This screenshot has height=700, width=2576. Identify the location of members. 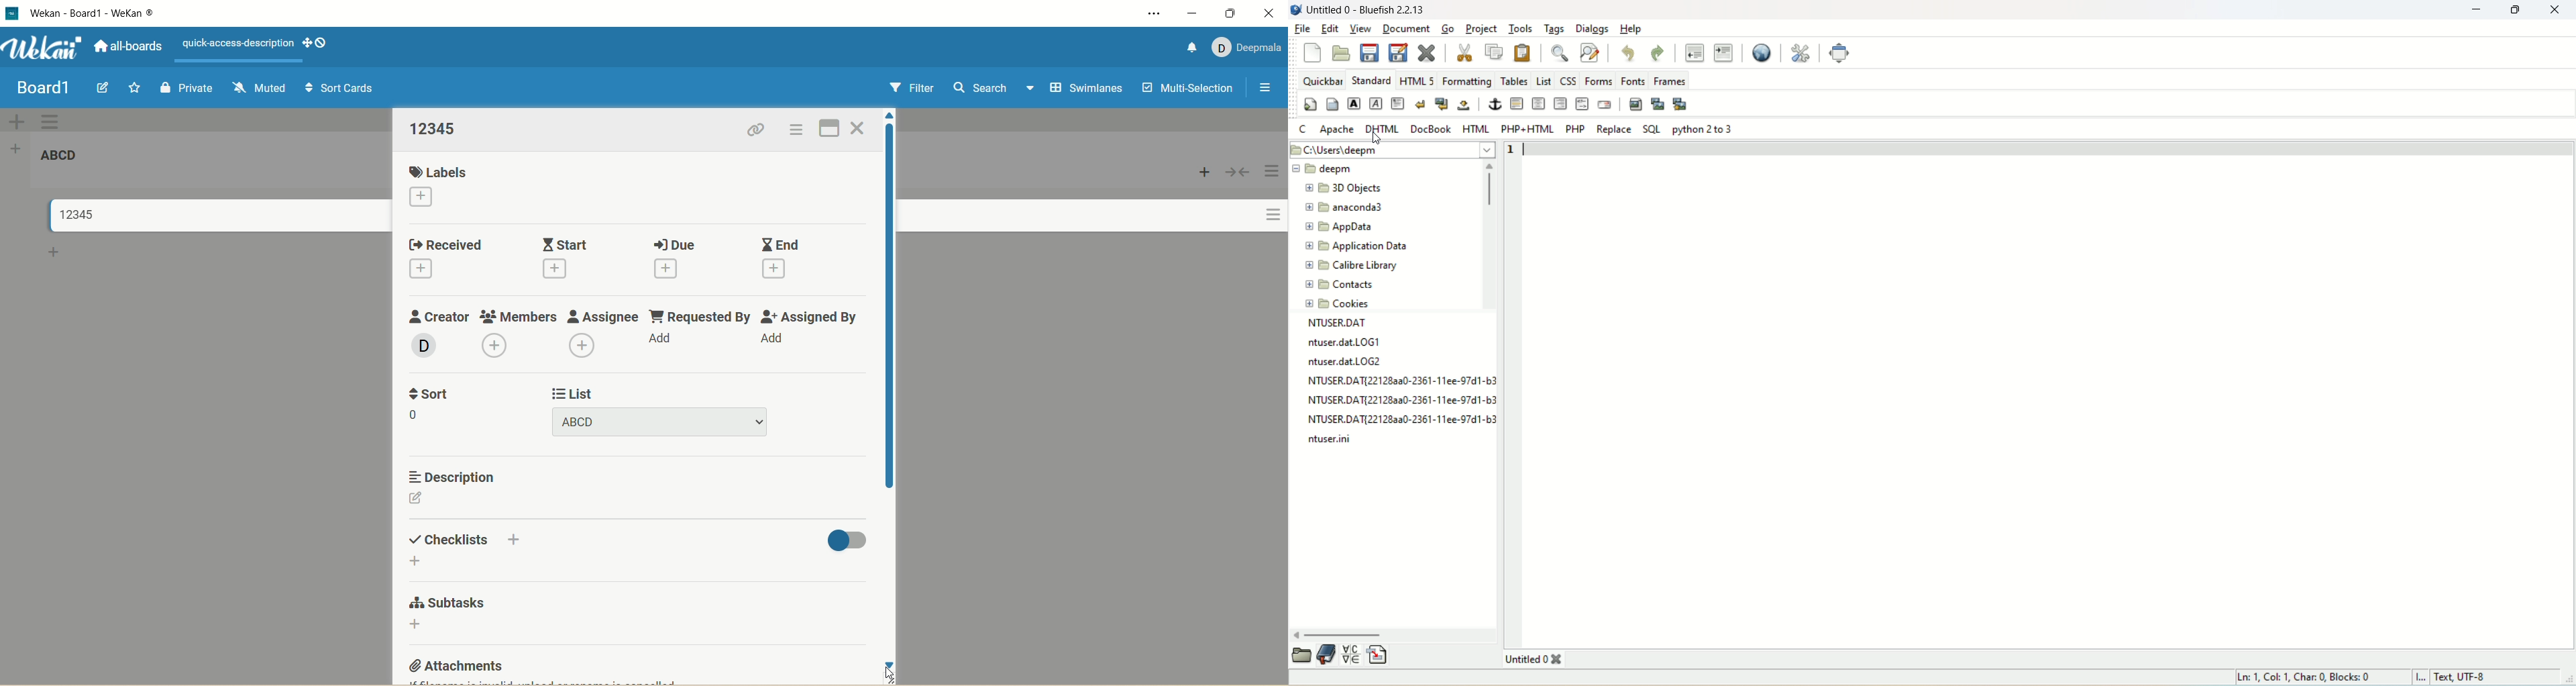
(519, 313).